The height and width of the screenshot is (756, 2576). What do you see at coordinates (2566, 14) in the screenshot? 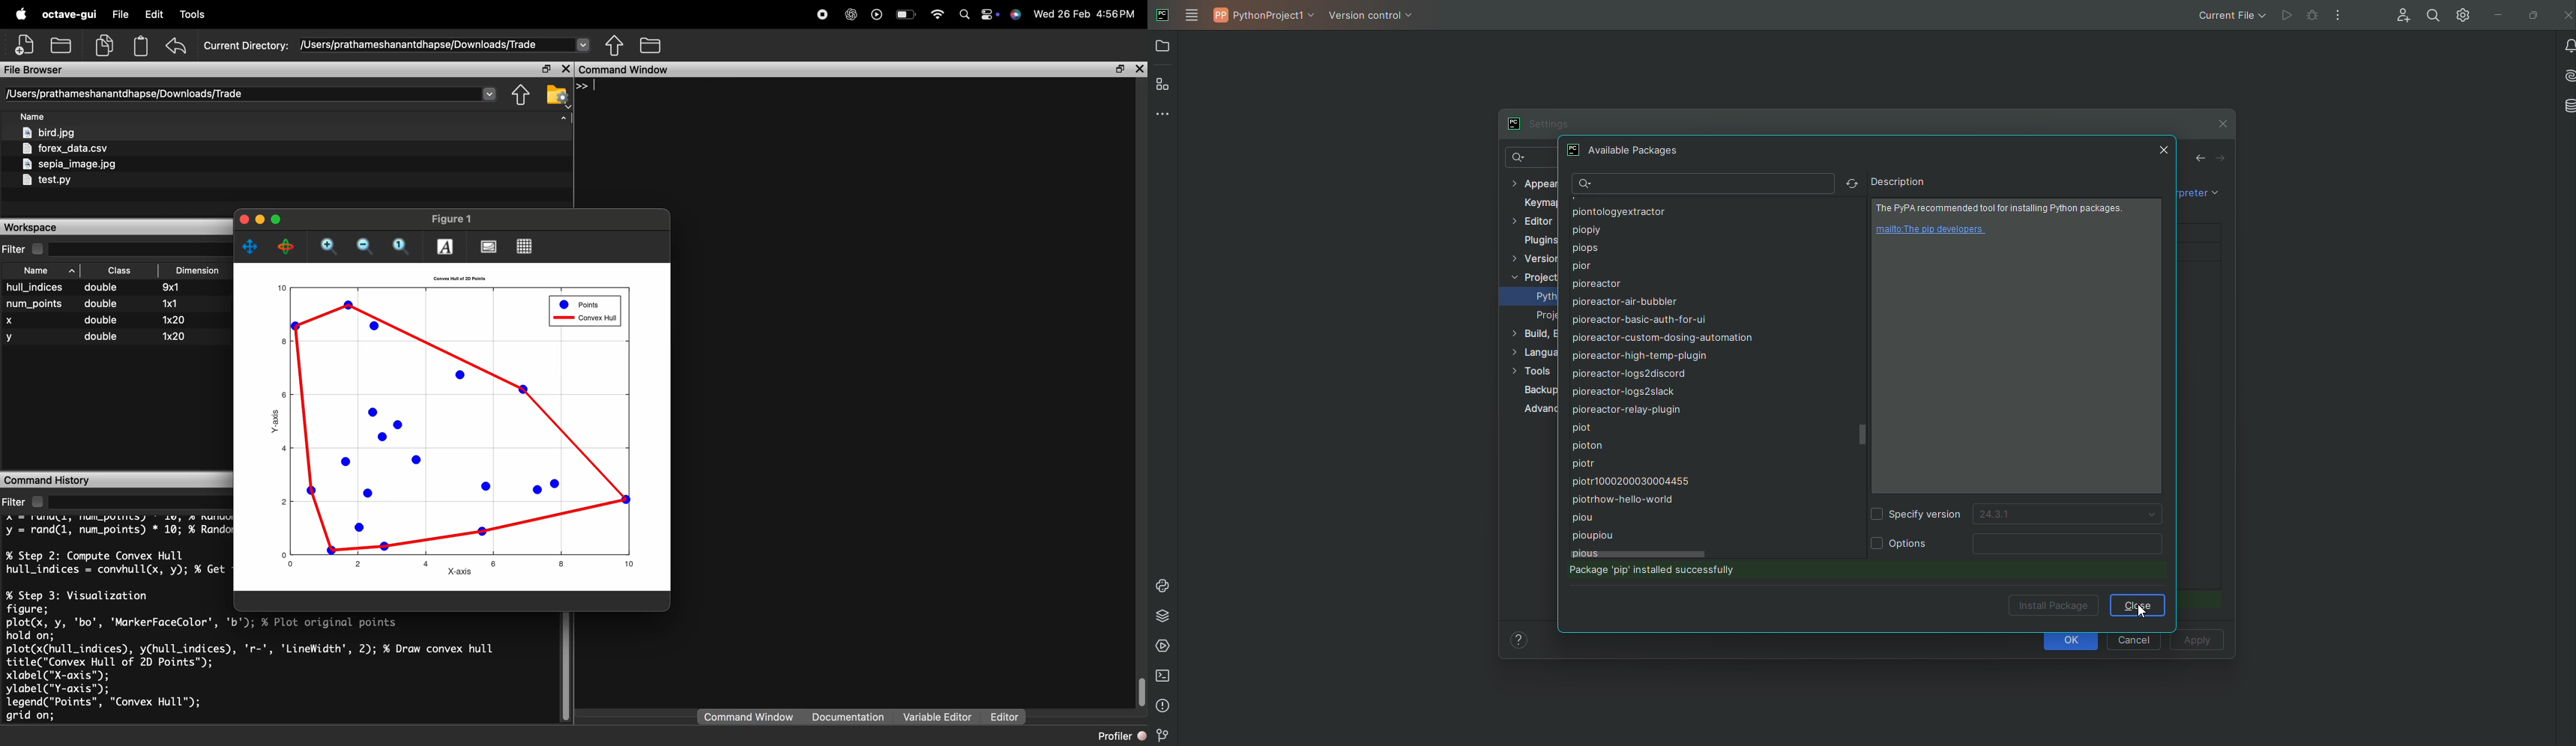
I see `Close` at bounding box center [2566, 14].